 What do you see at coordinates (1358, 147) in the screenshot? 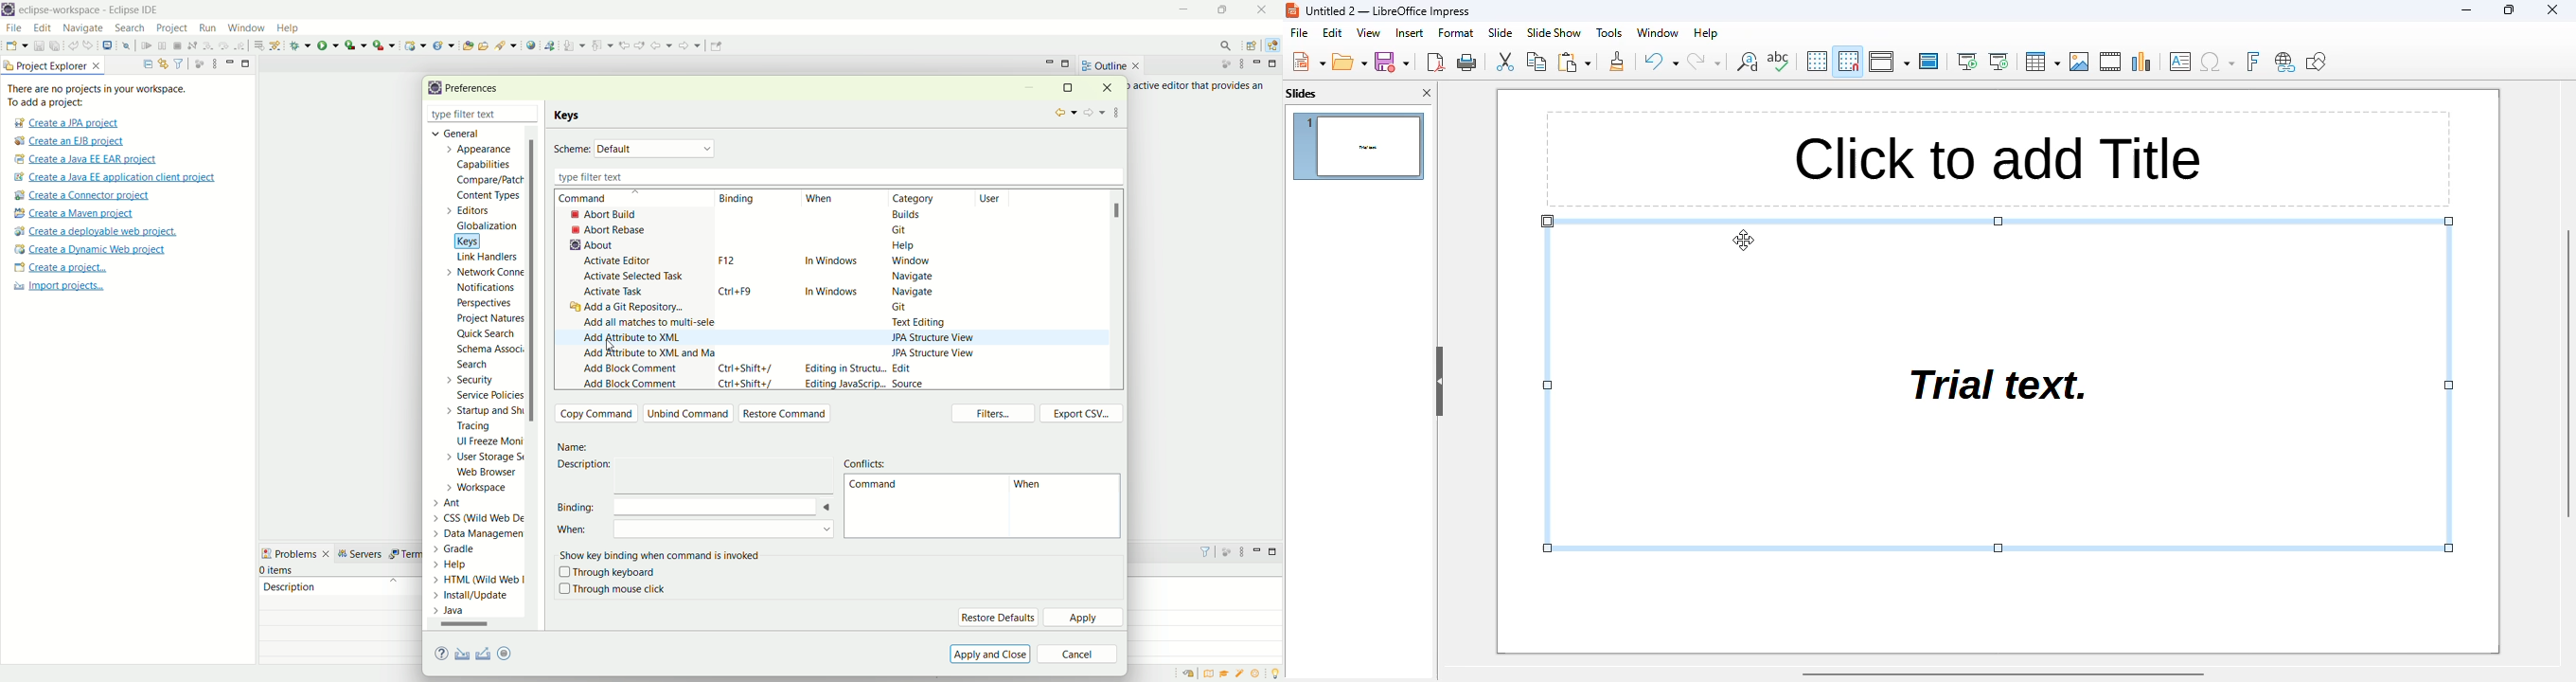
I see `slide 1` at bounding box center [1358, 147].